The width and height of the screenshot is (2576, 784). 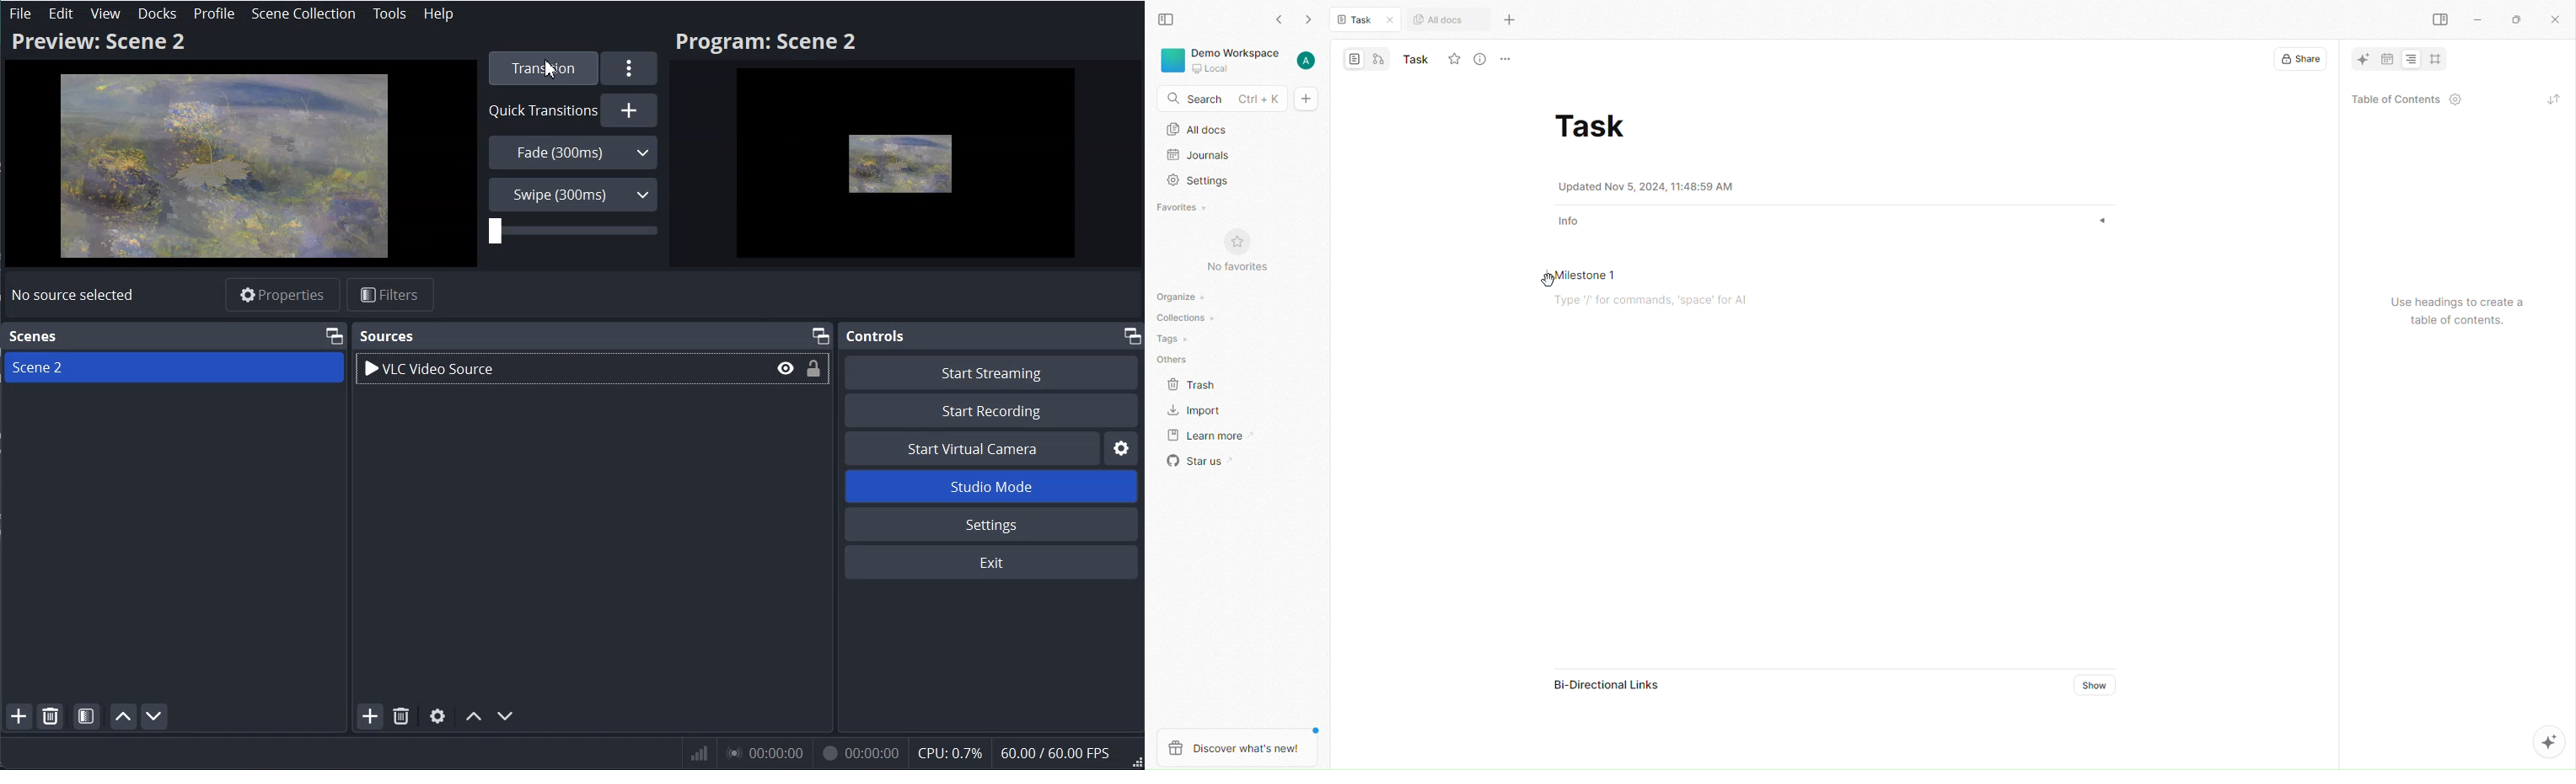 I want to click on Source, so click(x=386, y=335).